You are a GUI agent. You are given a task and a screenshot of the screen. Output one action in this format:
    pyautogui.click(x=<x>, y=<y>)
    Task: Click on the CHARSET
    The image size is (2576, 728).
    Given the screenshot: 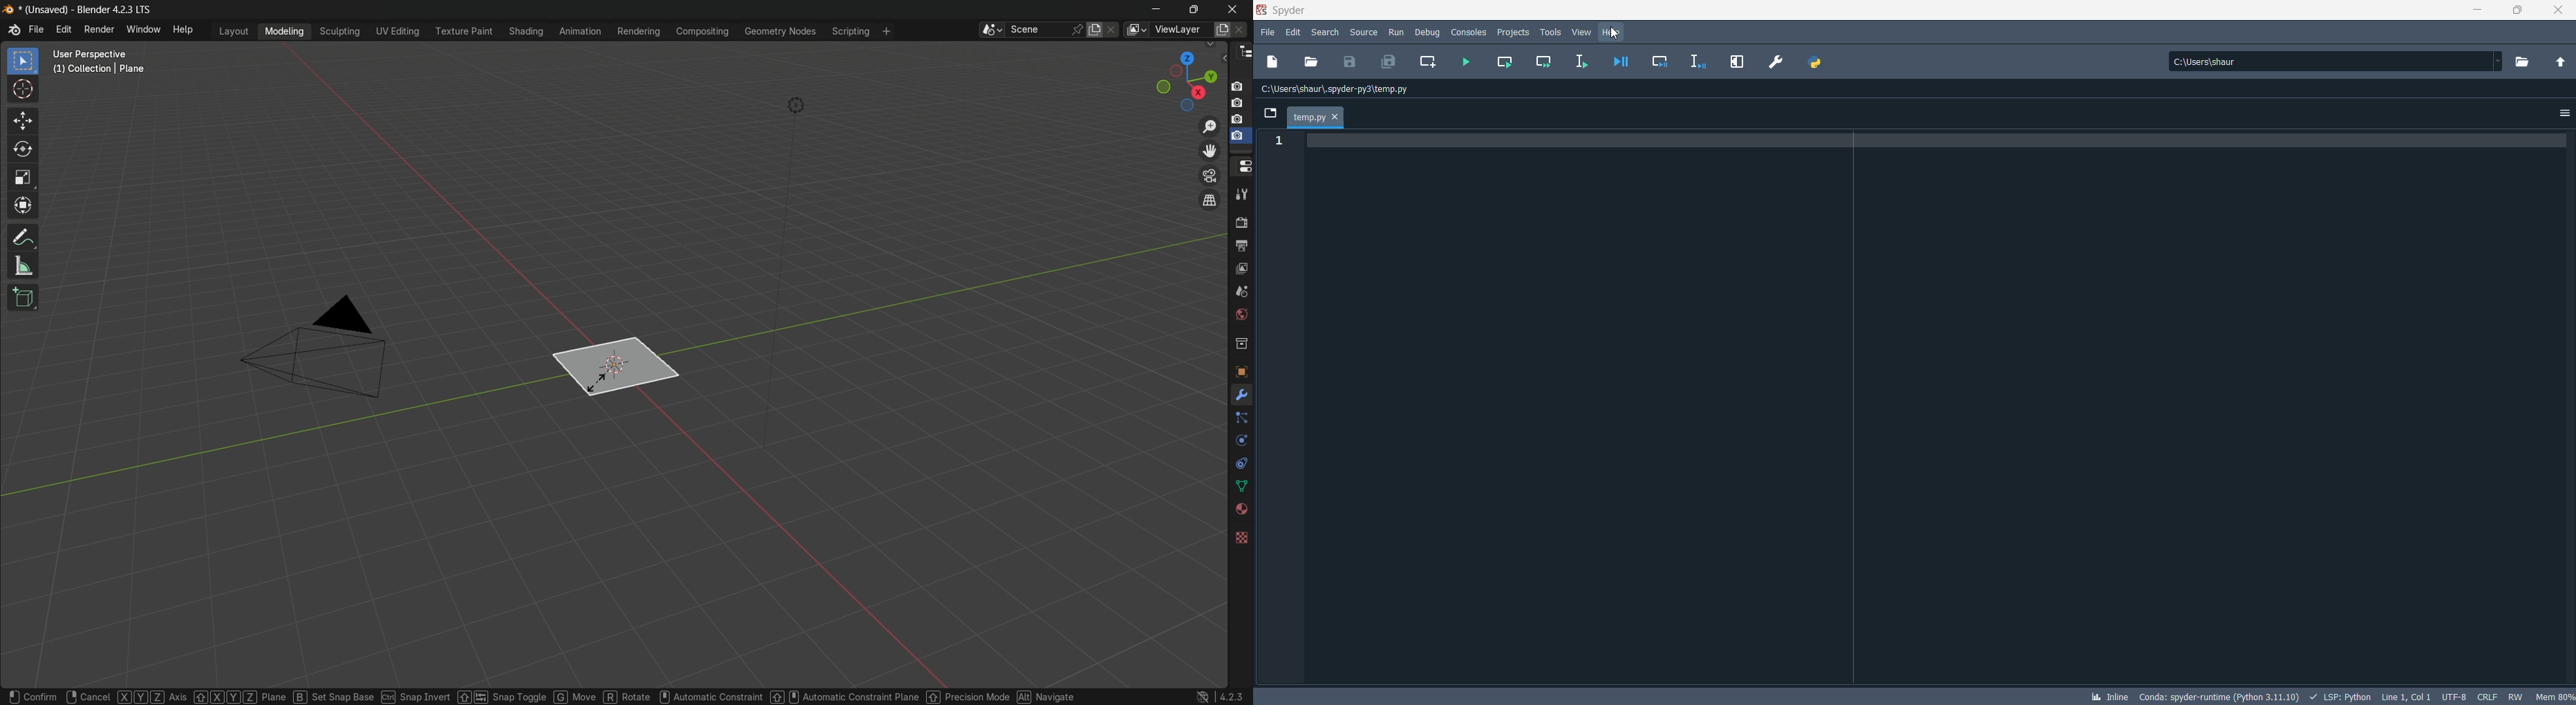 What is the action you would take?
    pyautogui.click(x=2453, y=695)
    